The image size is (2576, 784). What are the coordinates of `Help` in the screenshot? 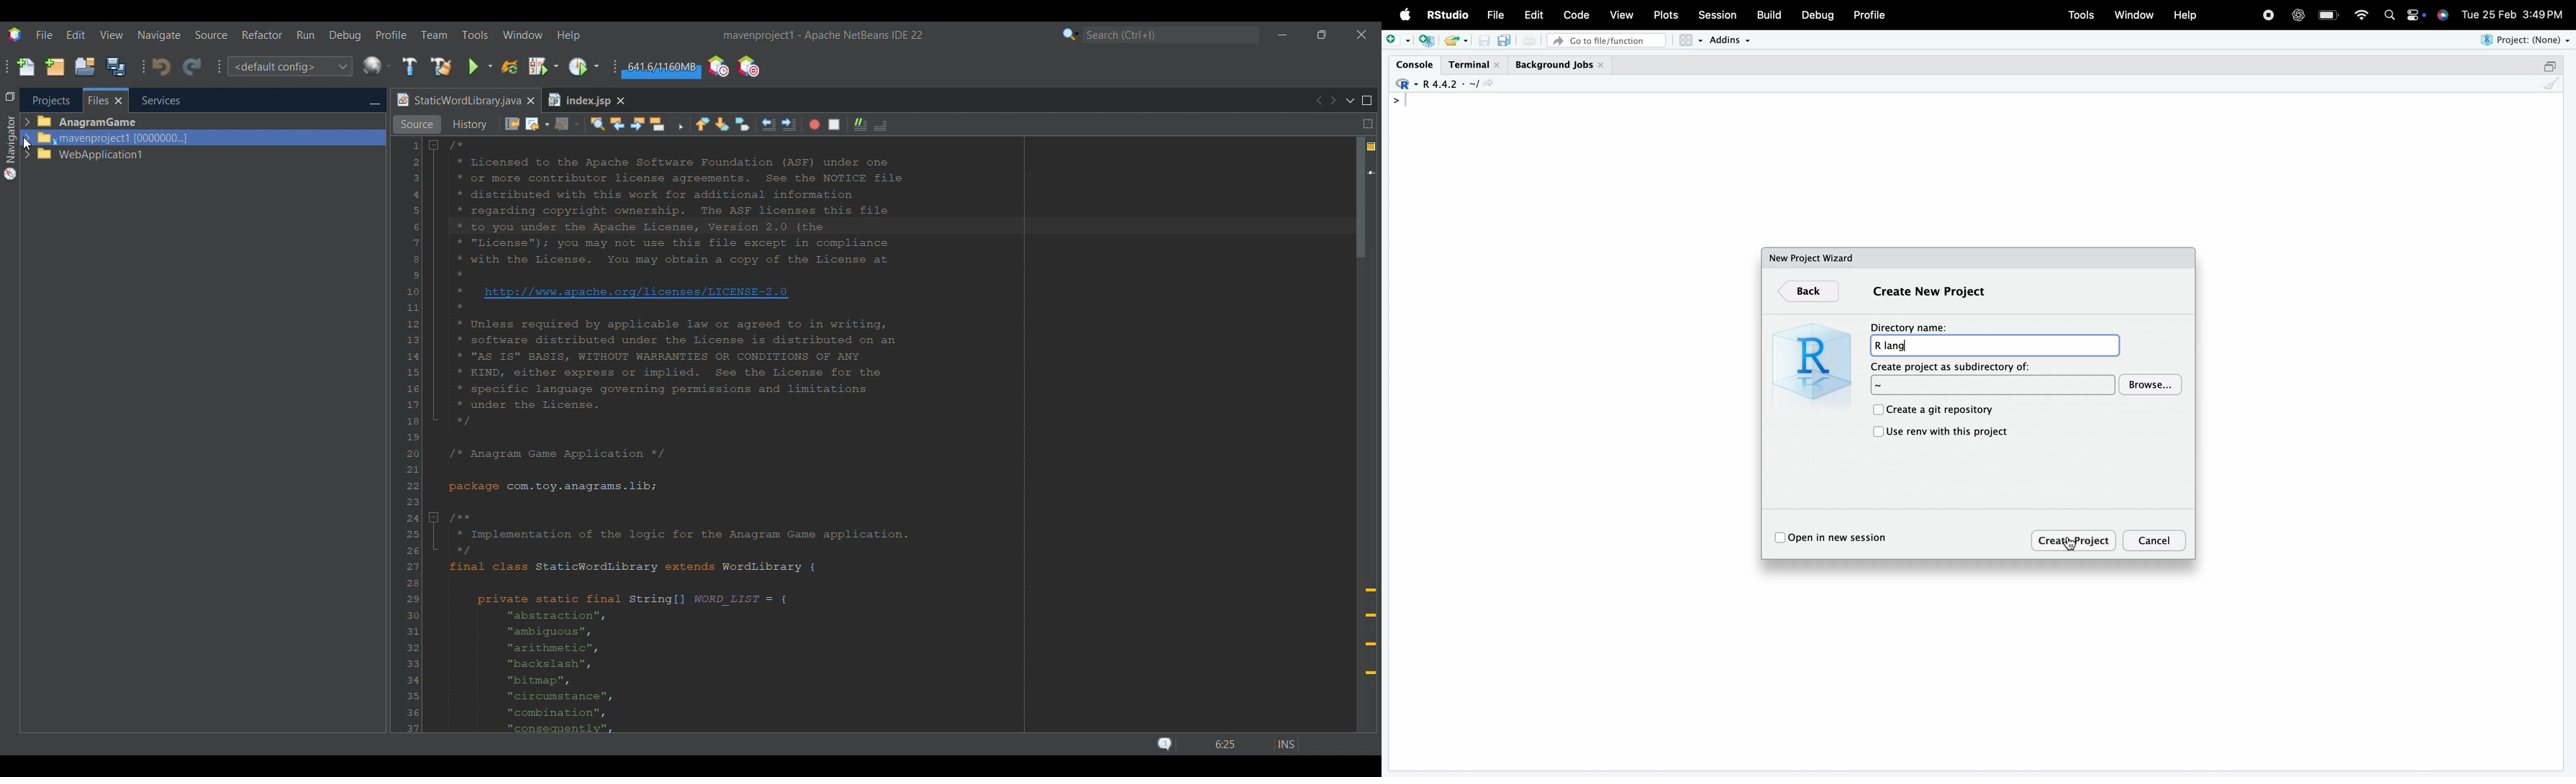 It's located at (2185, 14).